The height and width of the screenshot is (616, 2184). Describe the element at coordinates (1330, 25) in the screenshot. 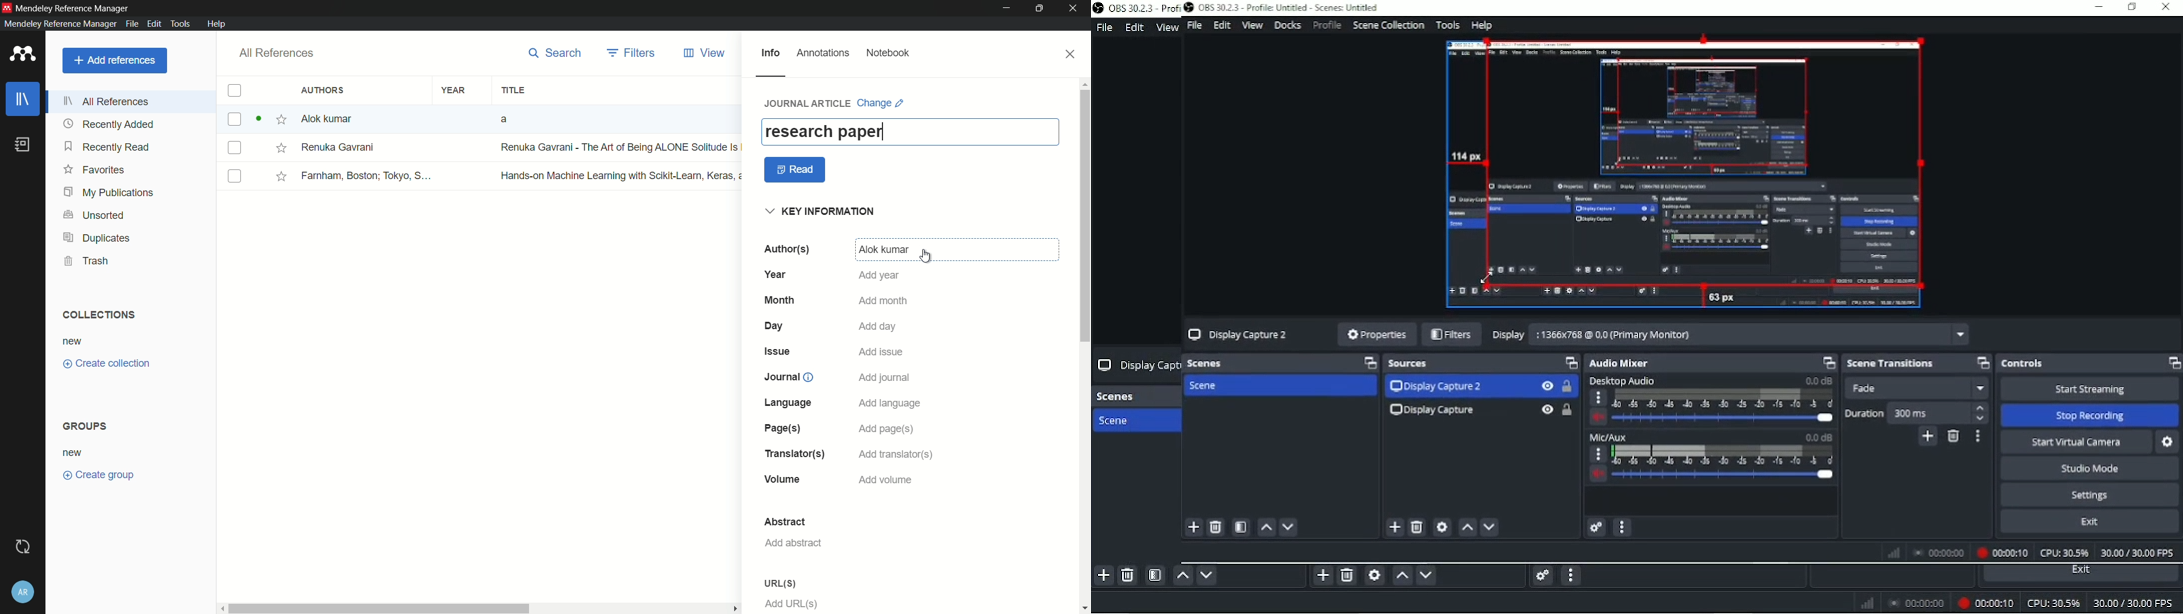

I see `Profile` at that location.